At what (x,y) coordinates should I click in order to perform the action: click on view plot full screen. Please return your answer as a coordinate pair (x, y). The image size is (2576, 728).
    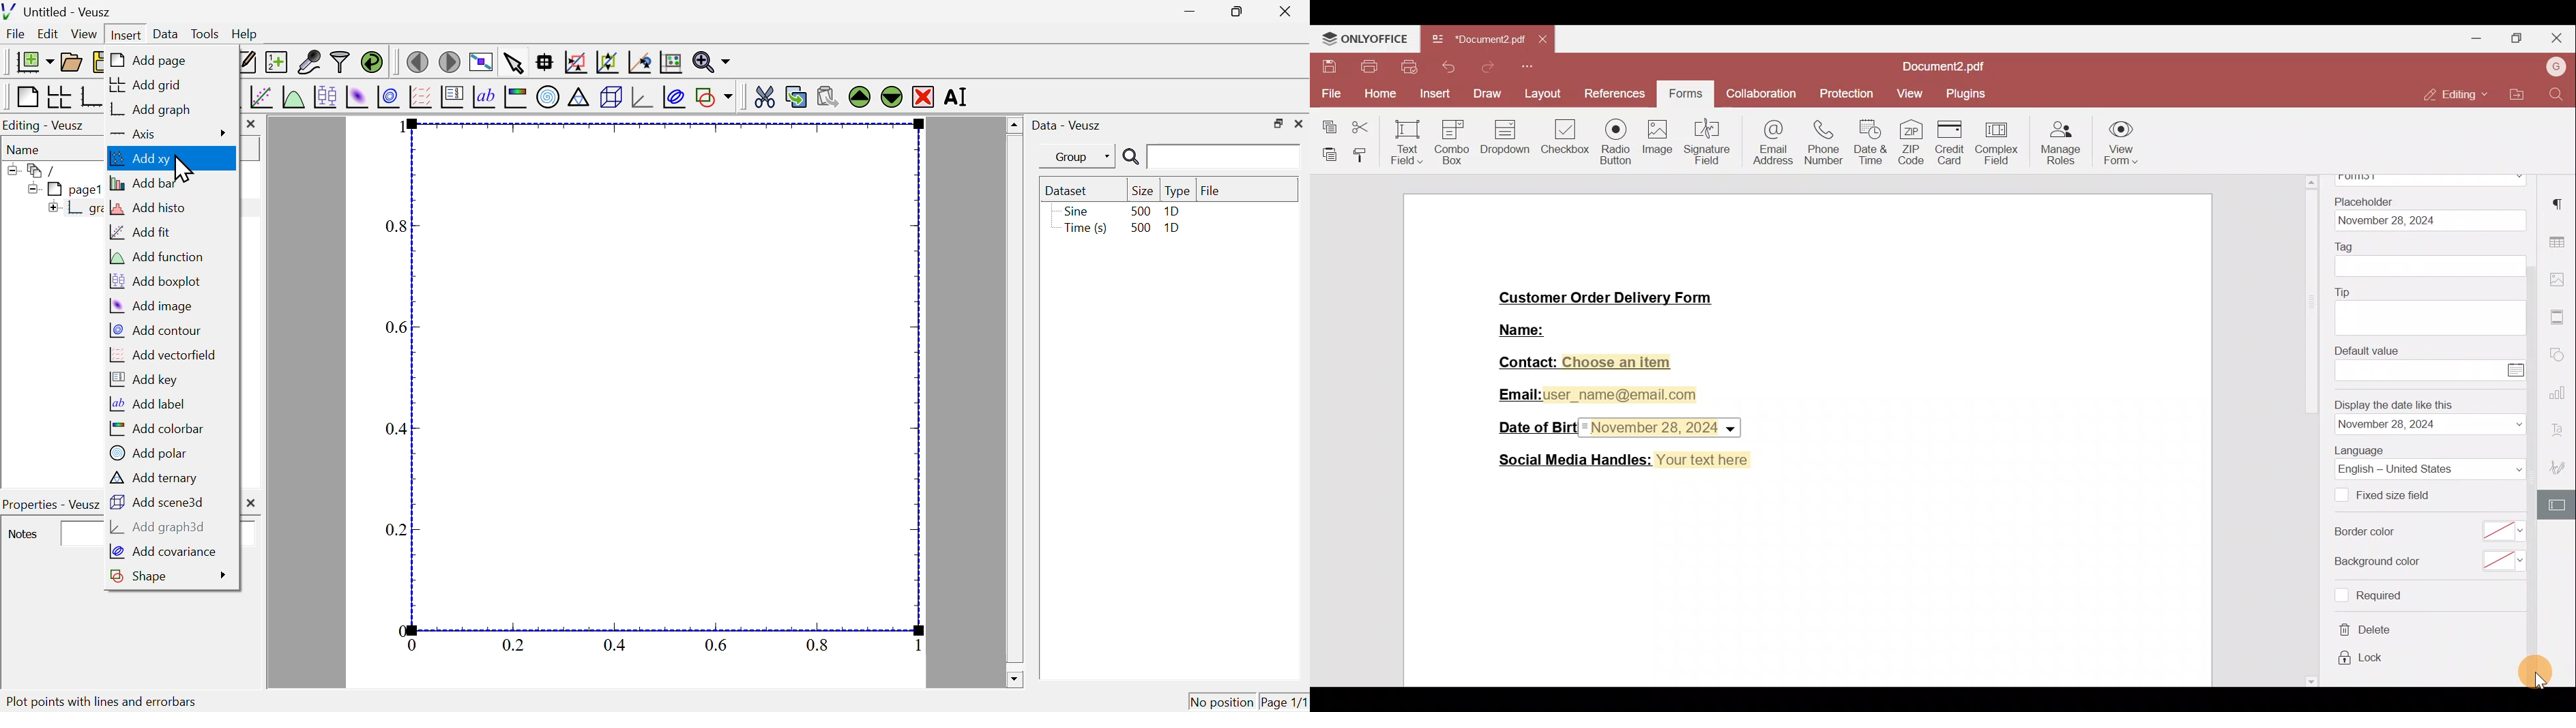
    Looking at the image, I should click on (481, 61).